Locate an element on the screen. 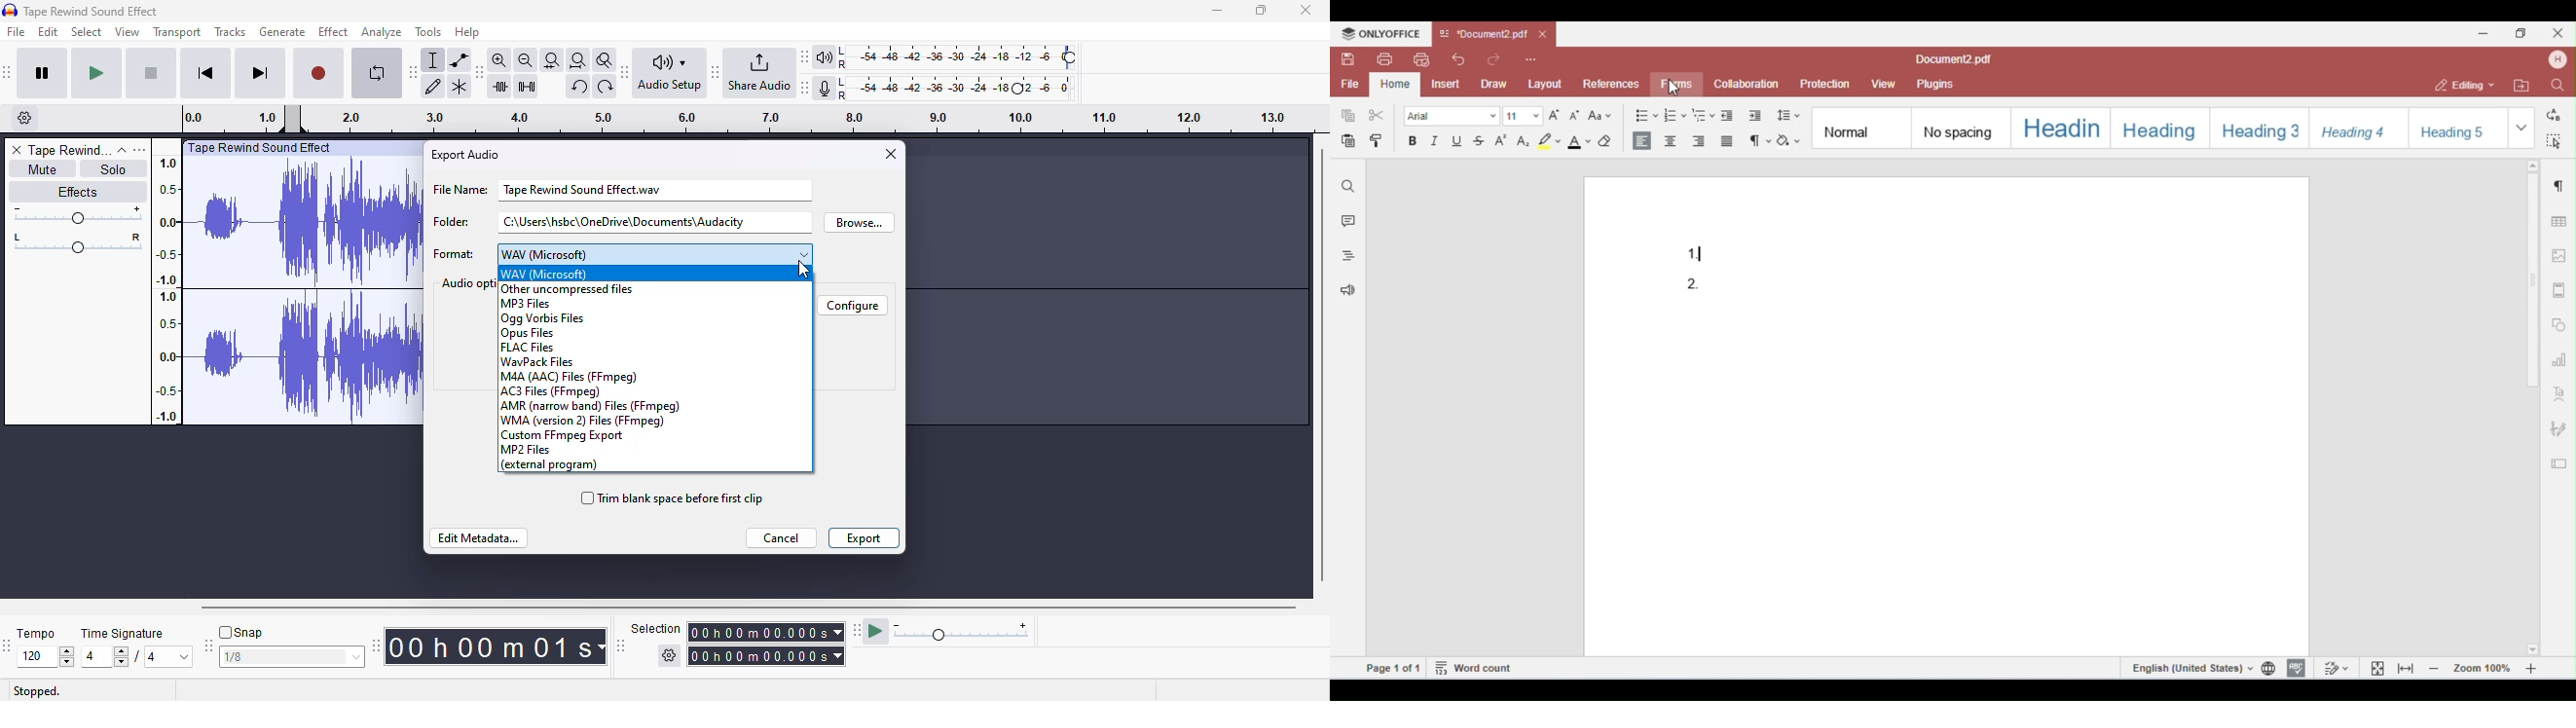  audacity share audio toolbar is located at coordinates (754, 74).